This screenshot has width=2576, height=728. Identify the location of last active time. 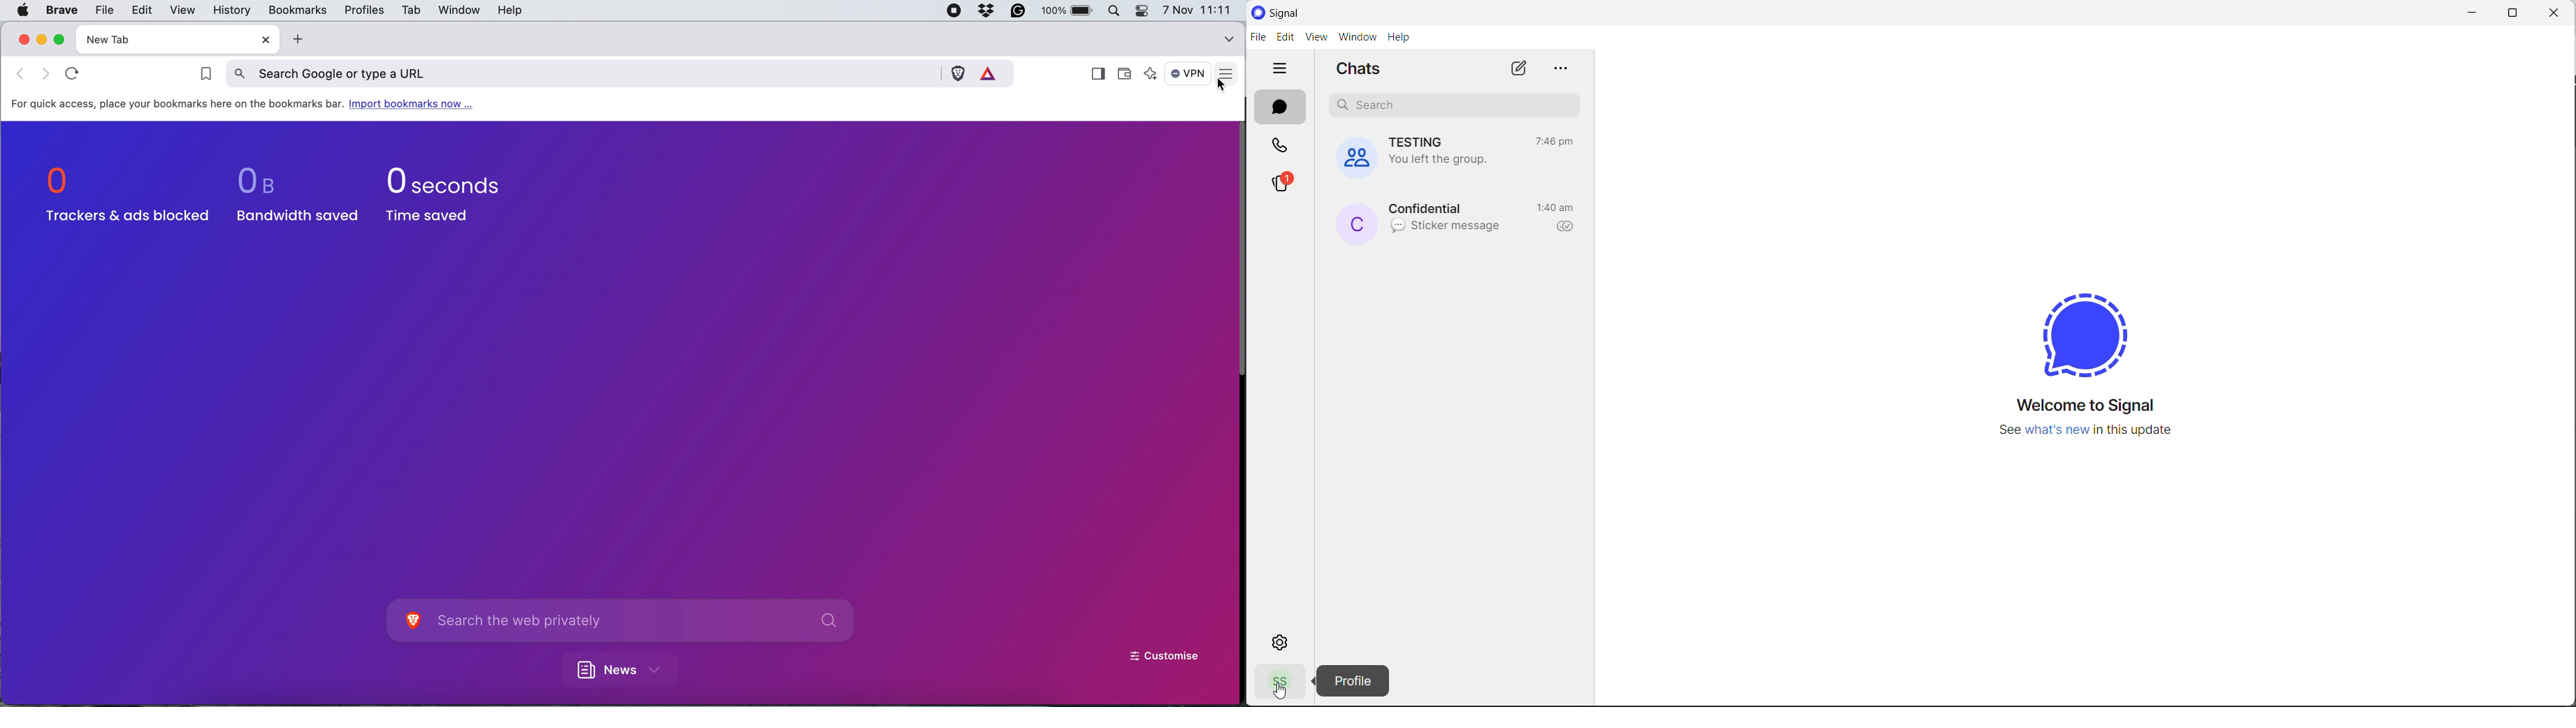
(1557, 209).